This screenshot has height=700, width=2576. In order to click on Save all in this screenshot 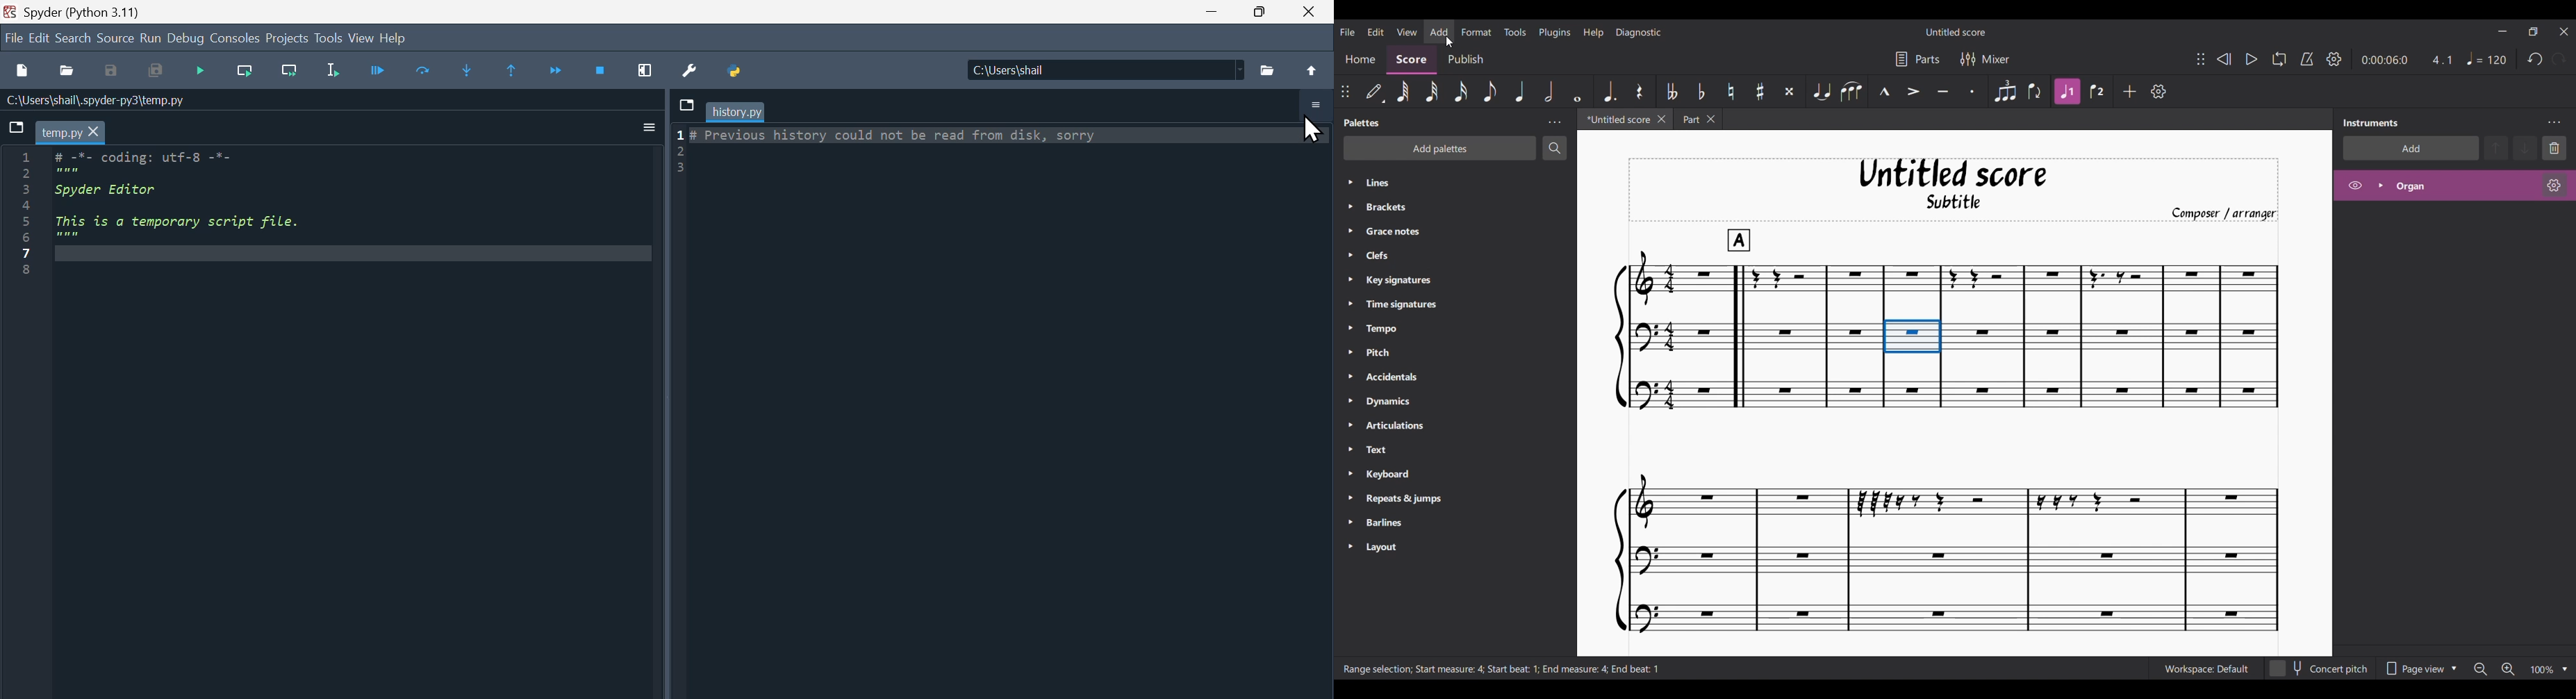, I will do `click(158, 72)`.